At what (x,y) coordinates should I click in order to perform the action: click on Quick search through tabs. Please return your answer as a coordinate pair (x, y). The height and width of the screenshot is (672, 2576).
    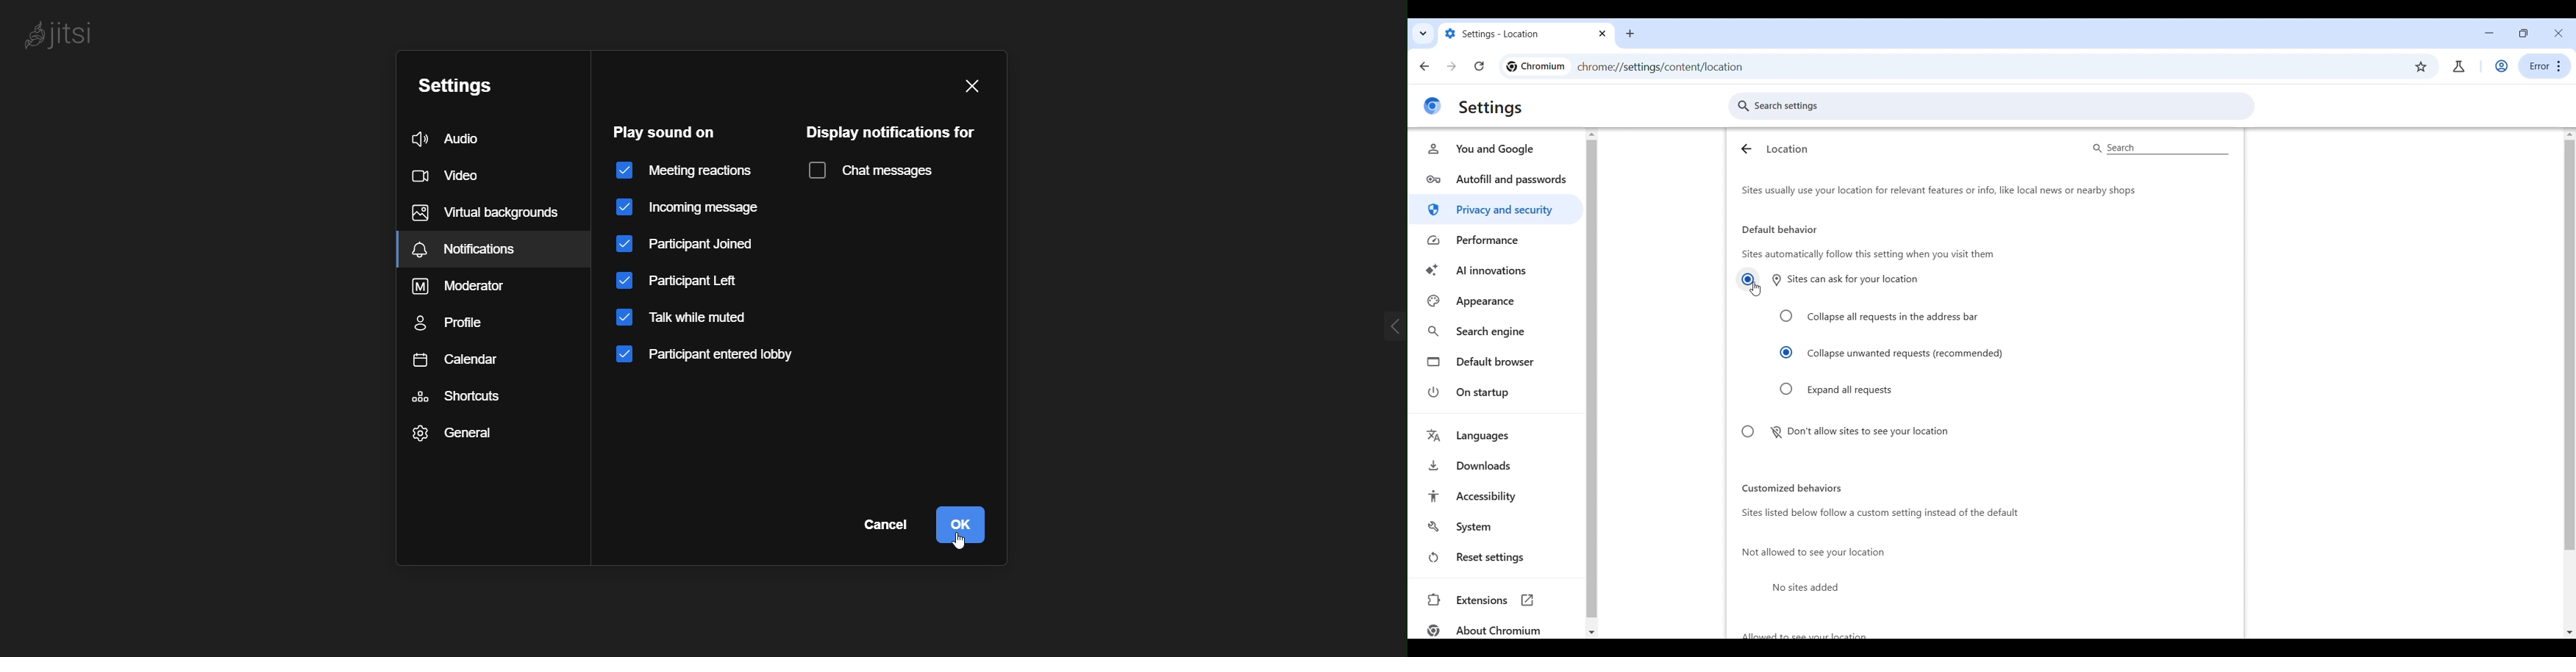
    Looking at the image, I should click on (1424, 33).